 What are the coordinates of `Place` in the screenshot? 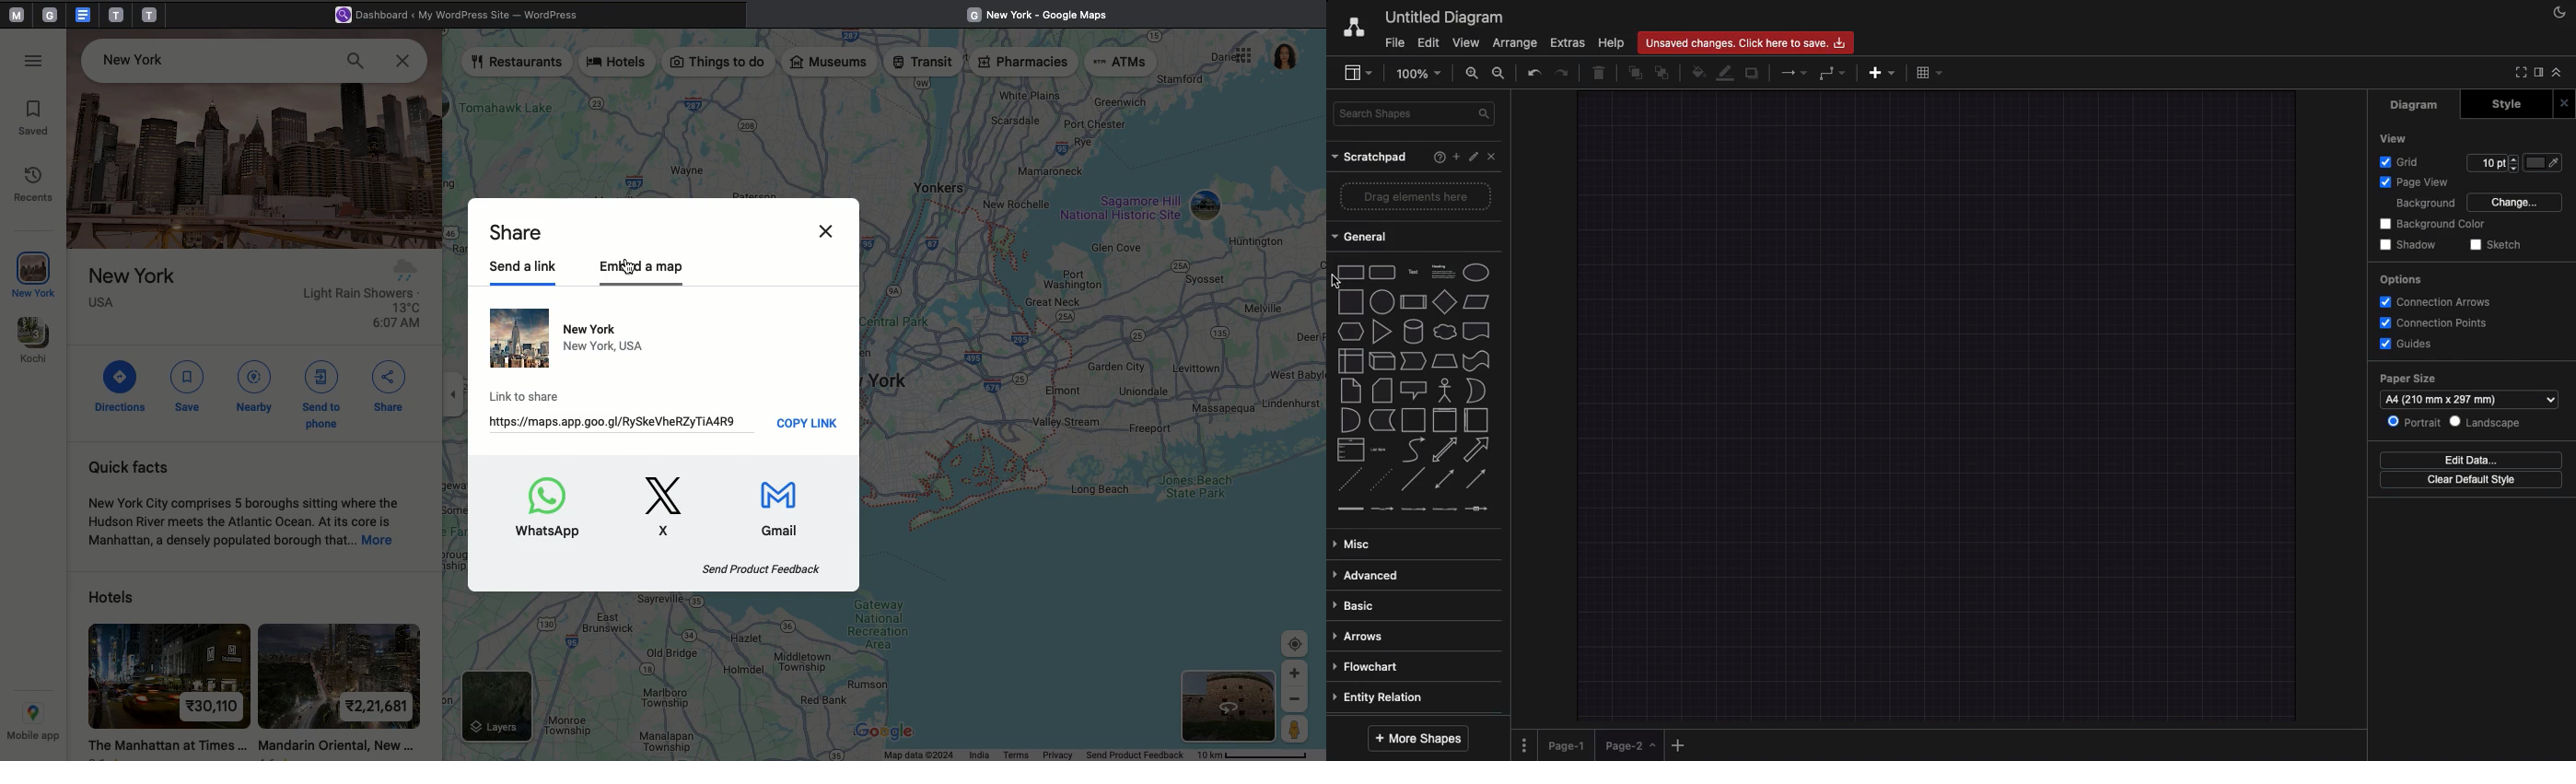 It's located at (256, 302).